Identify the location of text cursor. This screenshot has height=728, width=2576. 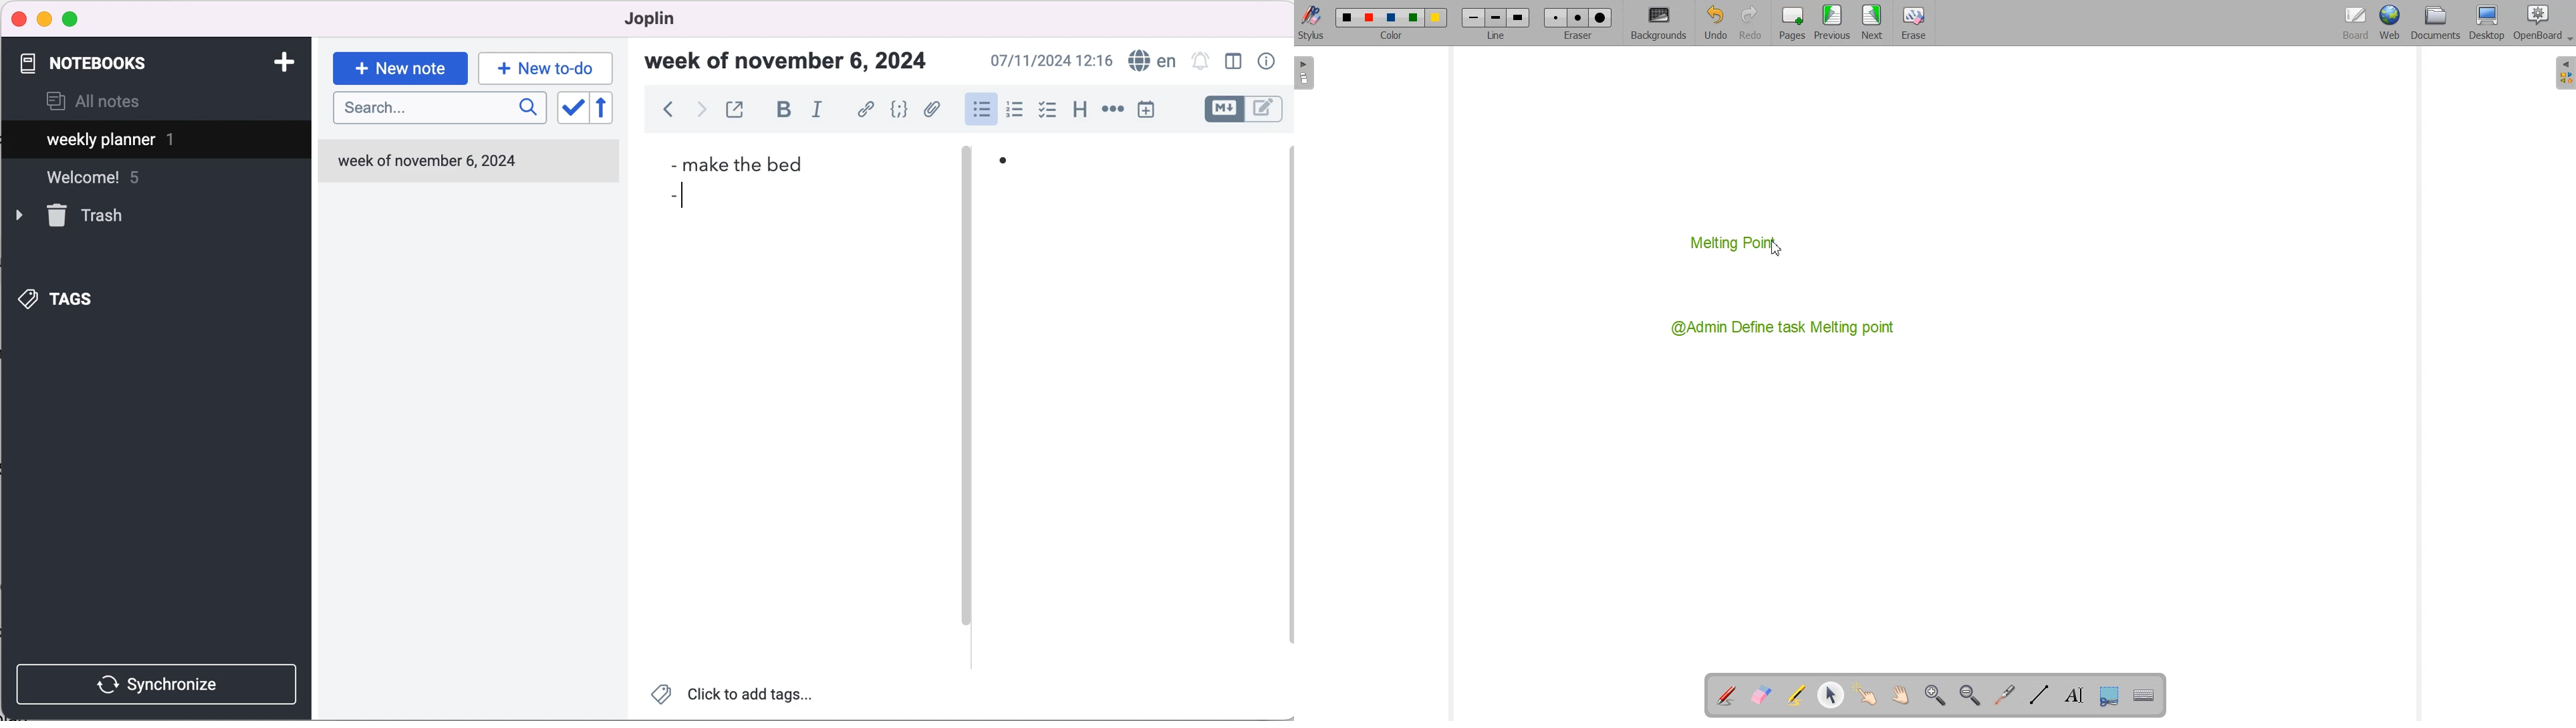
(688, 197).